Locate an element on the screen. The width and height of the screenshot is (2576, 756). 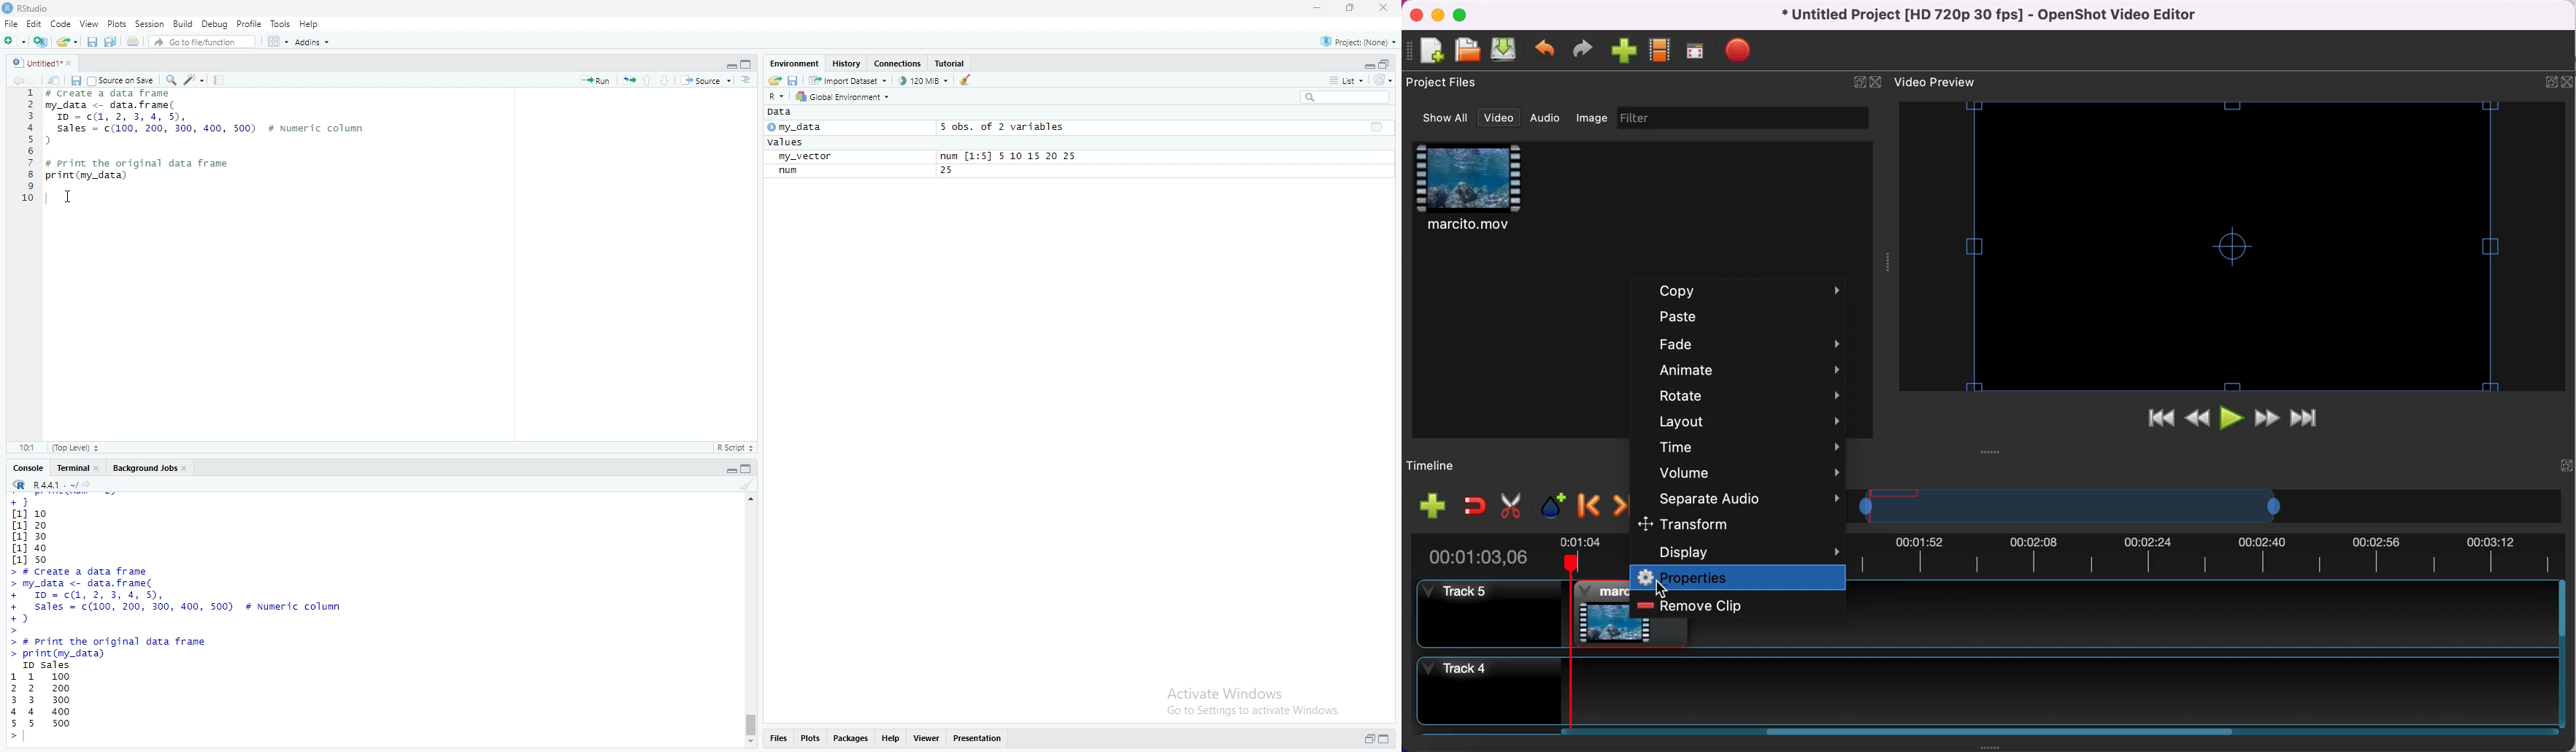
Go back to the previous source location is located at coordinates (12, 81).